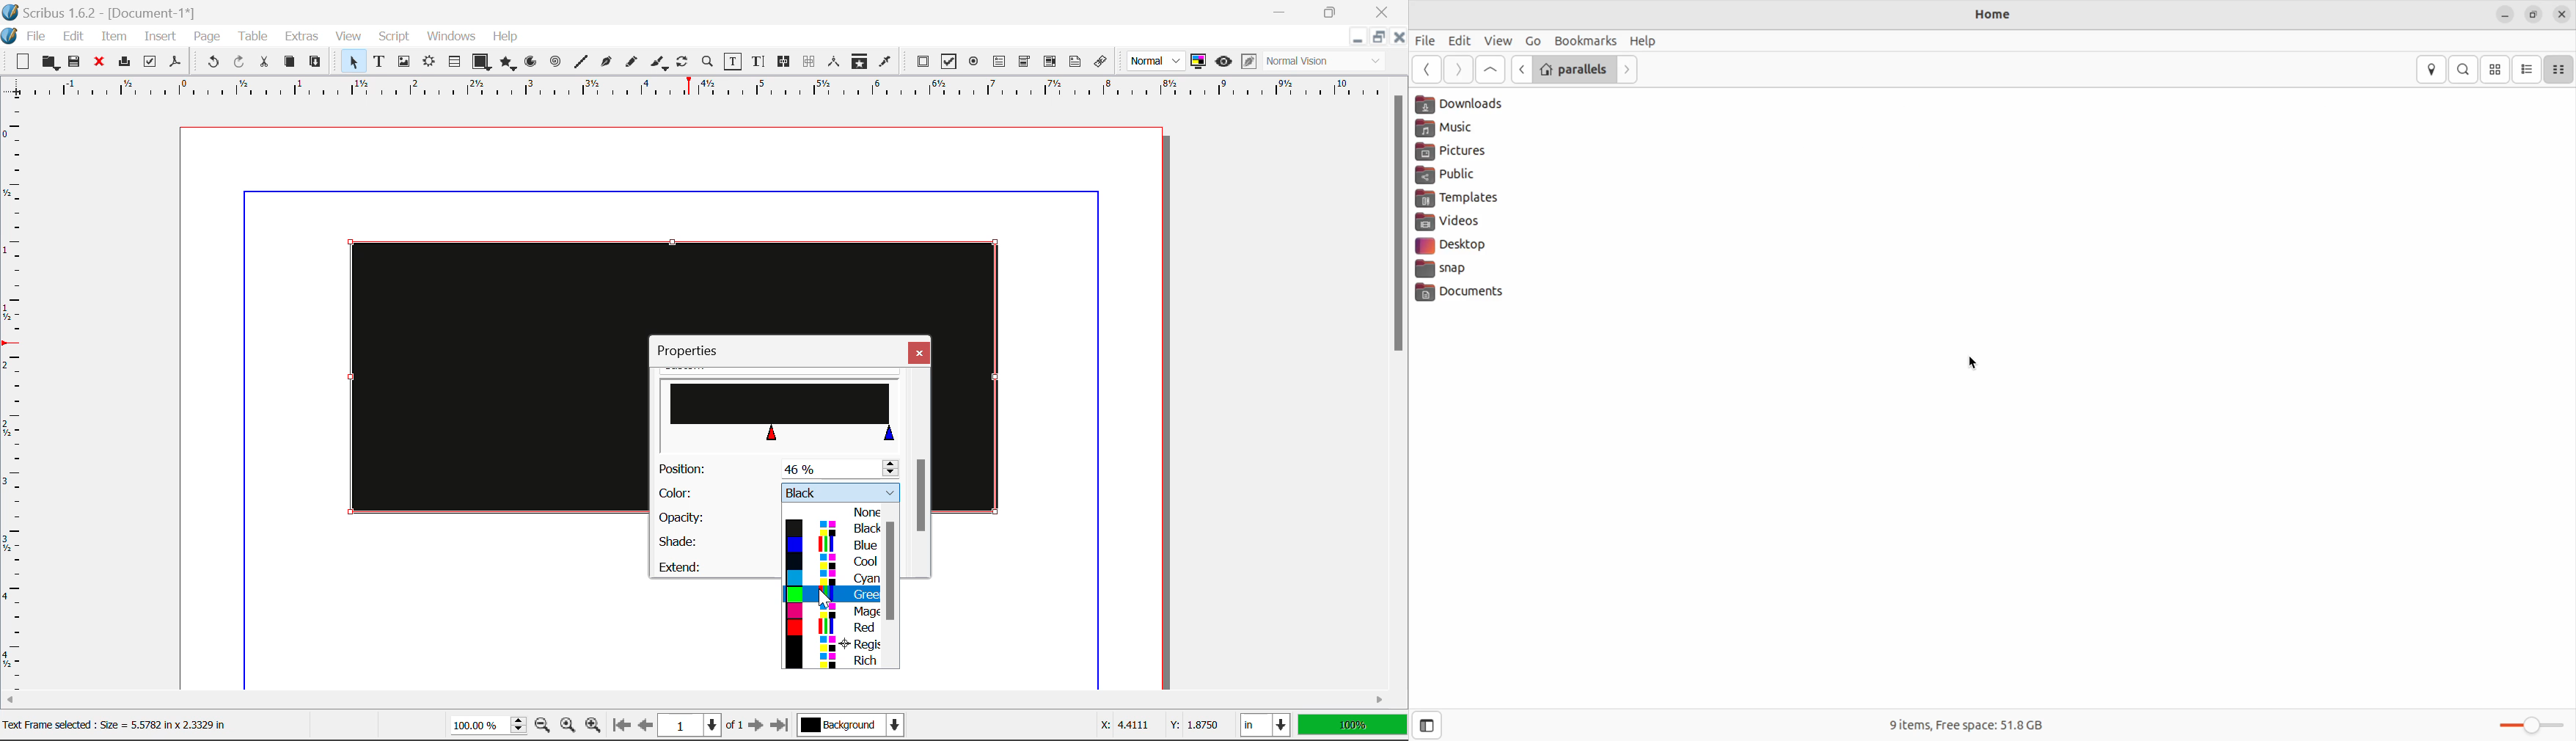 The image size is (2576, 756). What do you see at coordinates (123, 62) in the screenshot?
I see `Print` at bounding box center [123, 62].